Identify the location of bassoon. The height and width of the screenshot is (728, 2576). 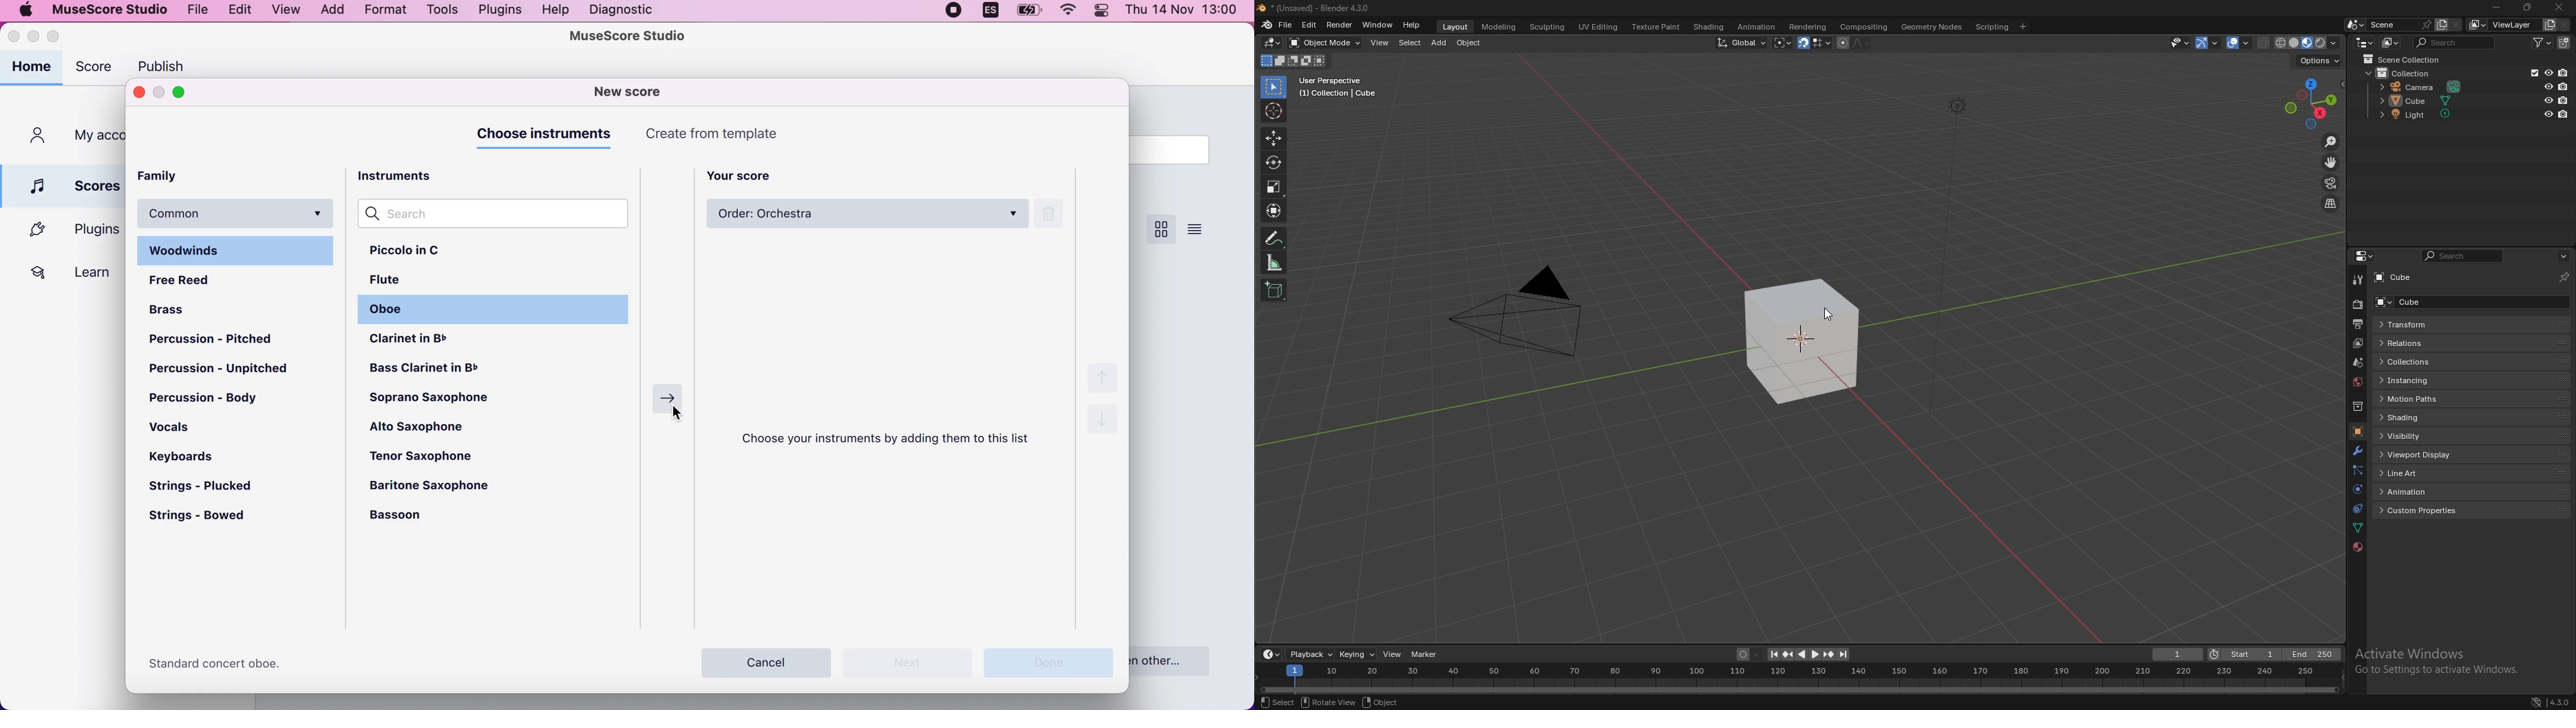
(416, 516).